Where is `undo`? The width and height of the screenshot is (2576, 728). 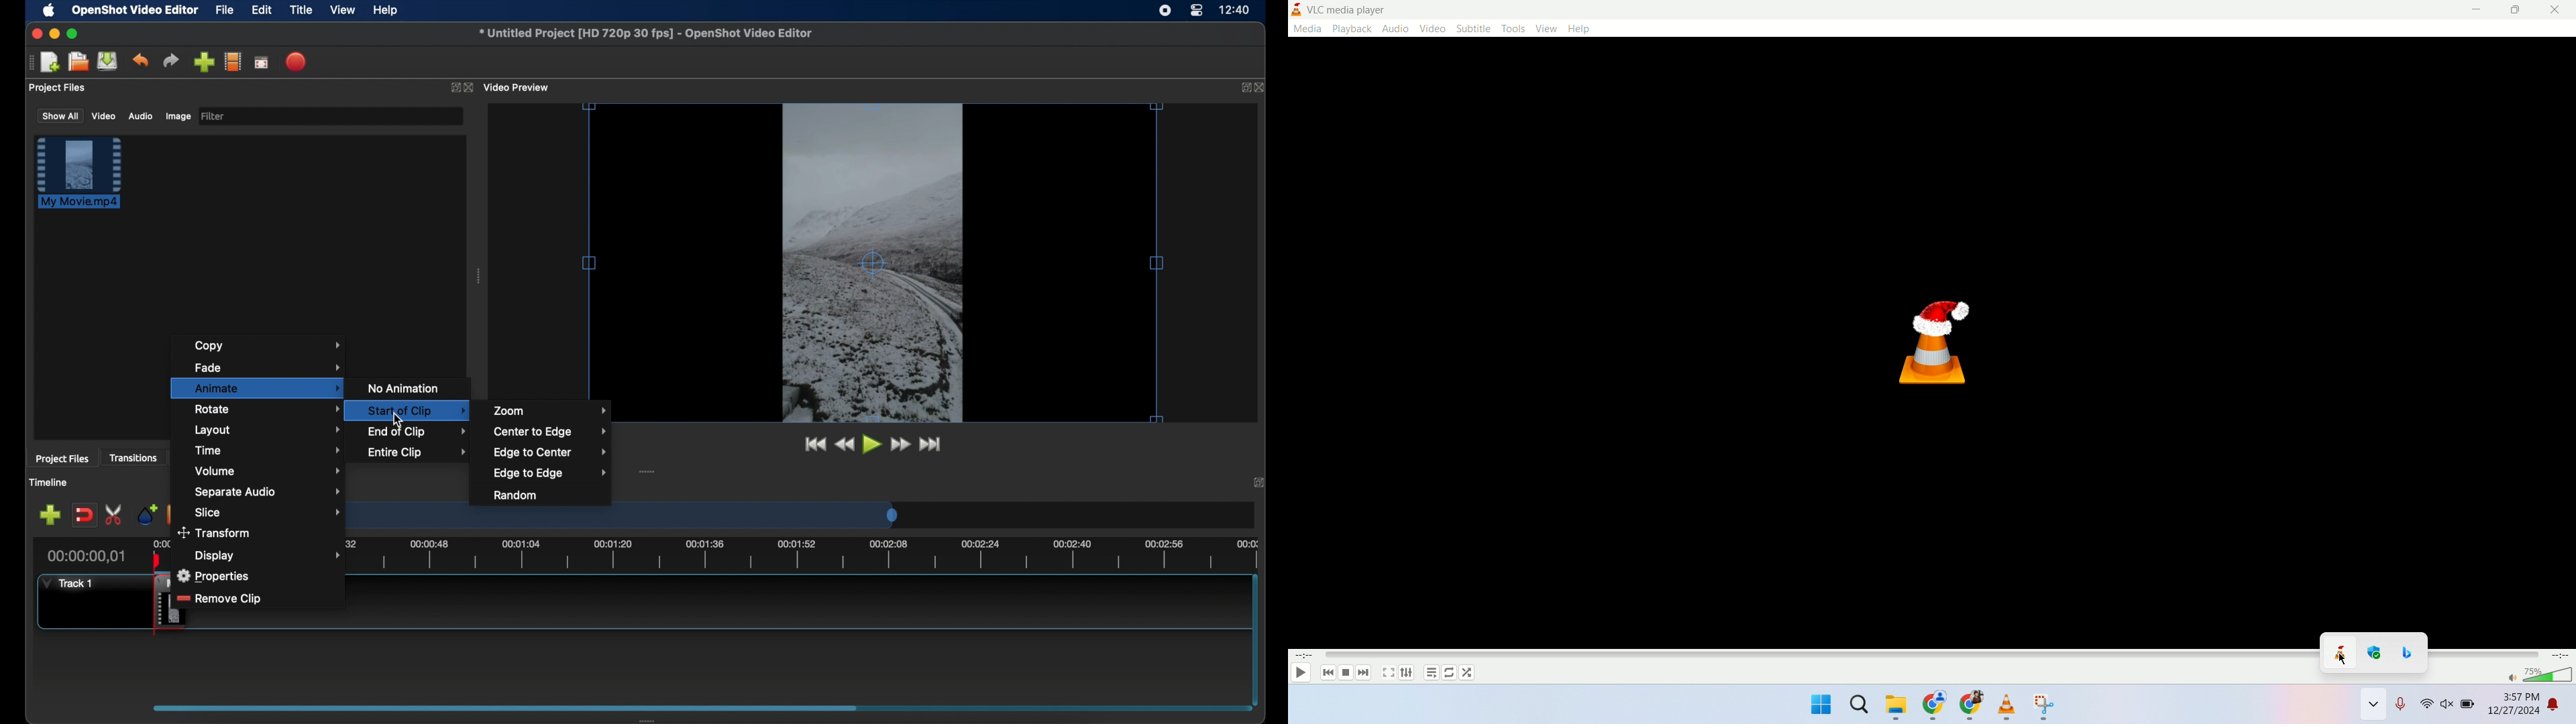
undo is located at coordinates (140, 60).